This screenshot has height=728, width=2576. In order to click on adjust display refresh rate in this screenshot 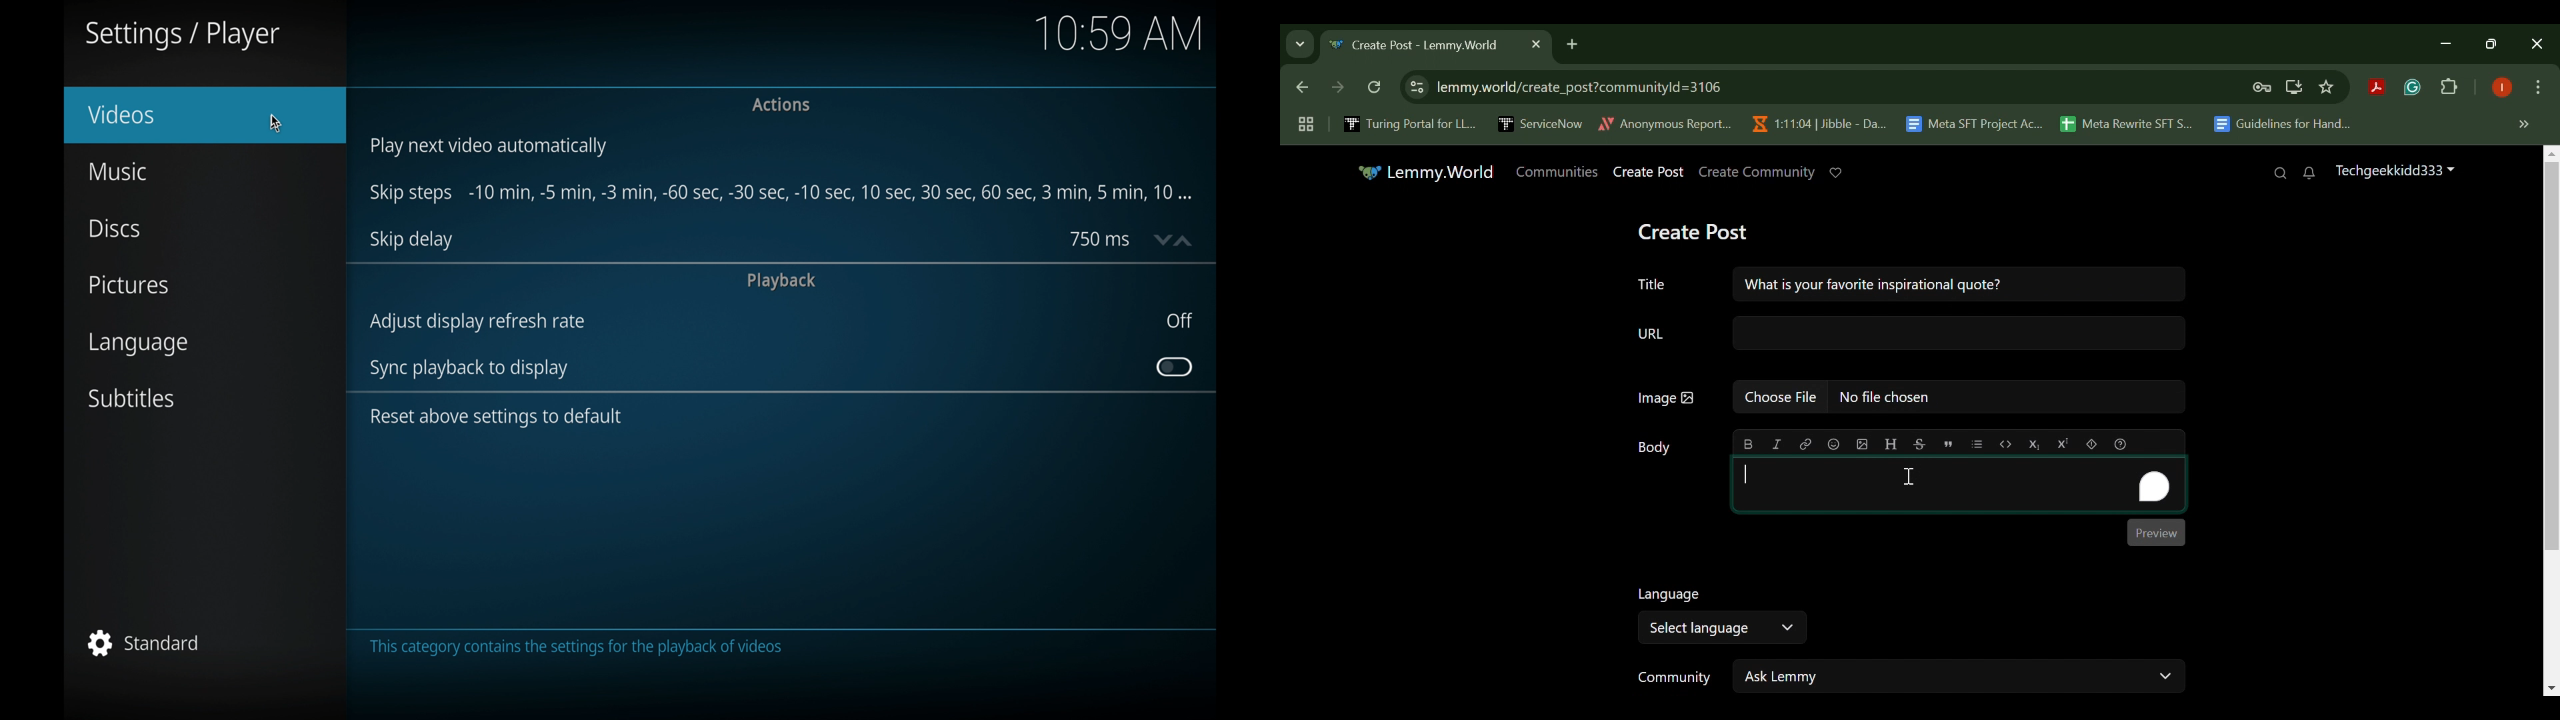, I will do `click(476, 323)`.